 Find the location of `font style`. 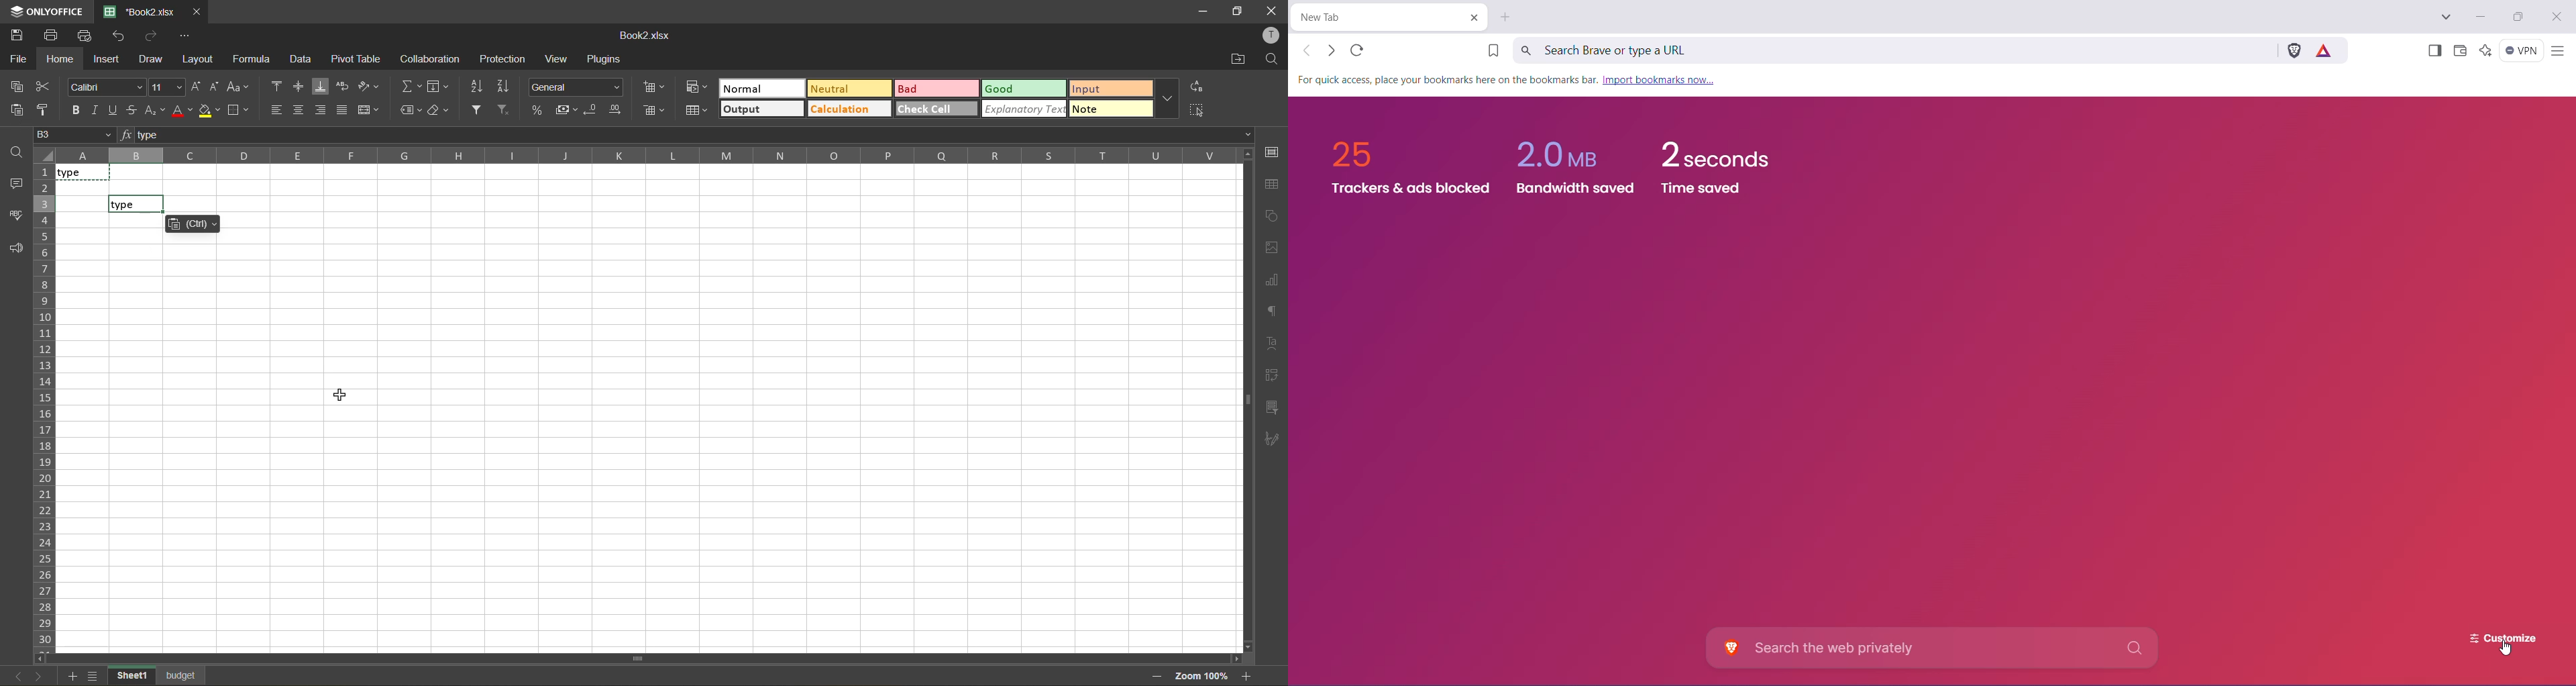

font style is located at coordinates (106, 86).